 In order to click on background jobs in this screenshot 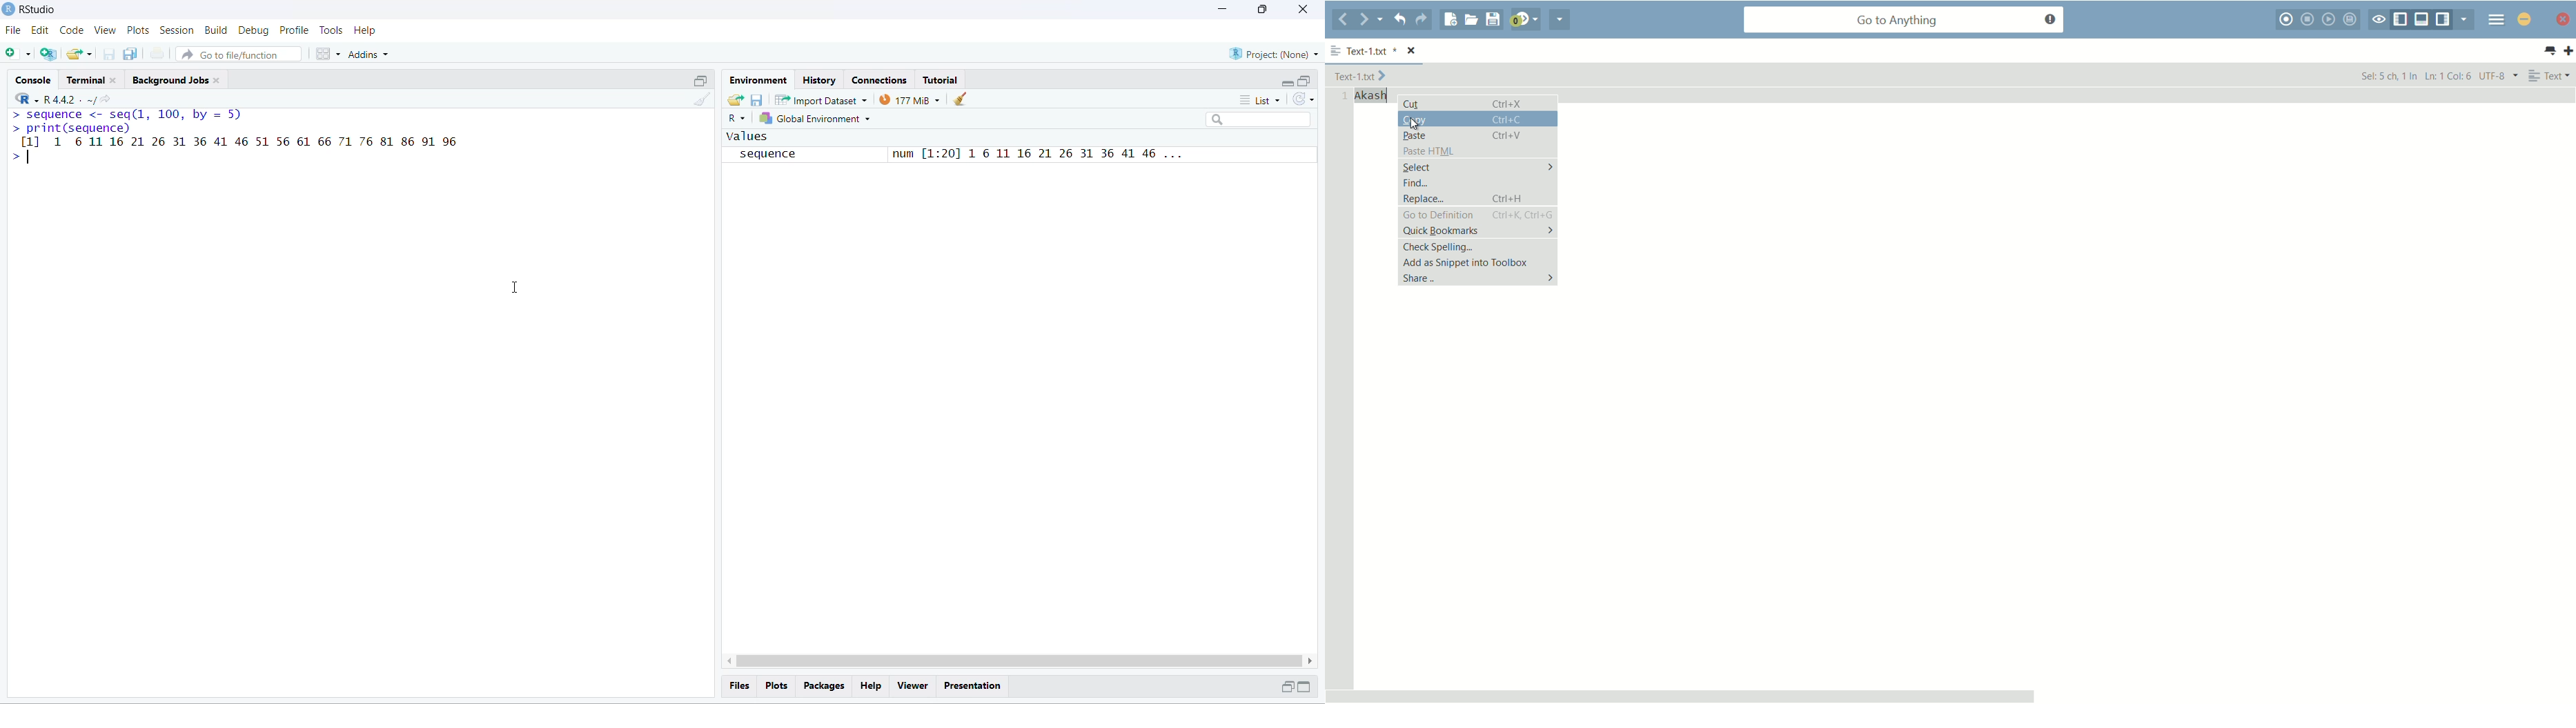, I will do `click(170, 81)`.